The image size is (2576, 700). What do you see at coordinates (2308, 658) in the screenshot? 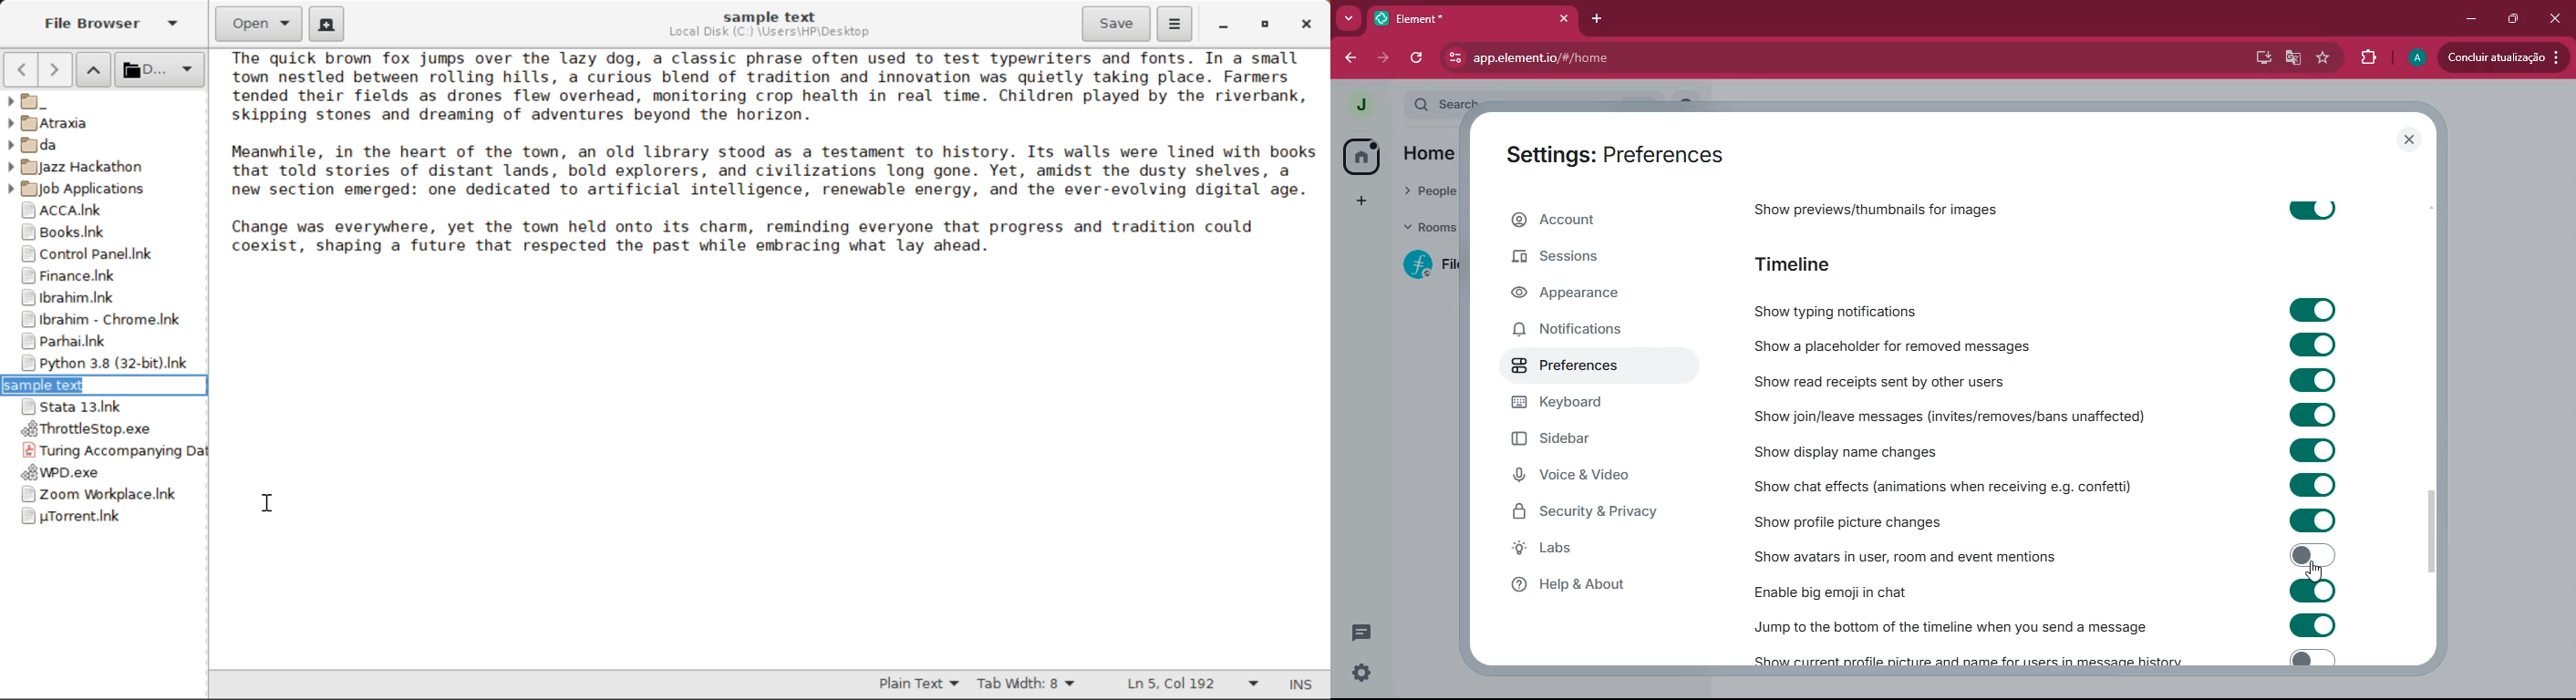
I see `toggle off` at bounding box center [2308, 658].